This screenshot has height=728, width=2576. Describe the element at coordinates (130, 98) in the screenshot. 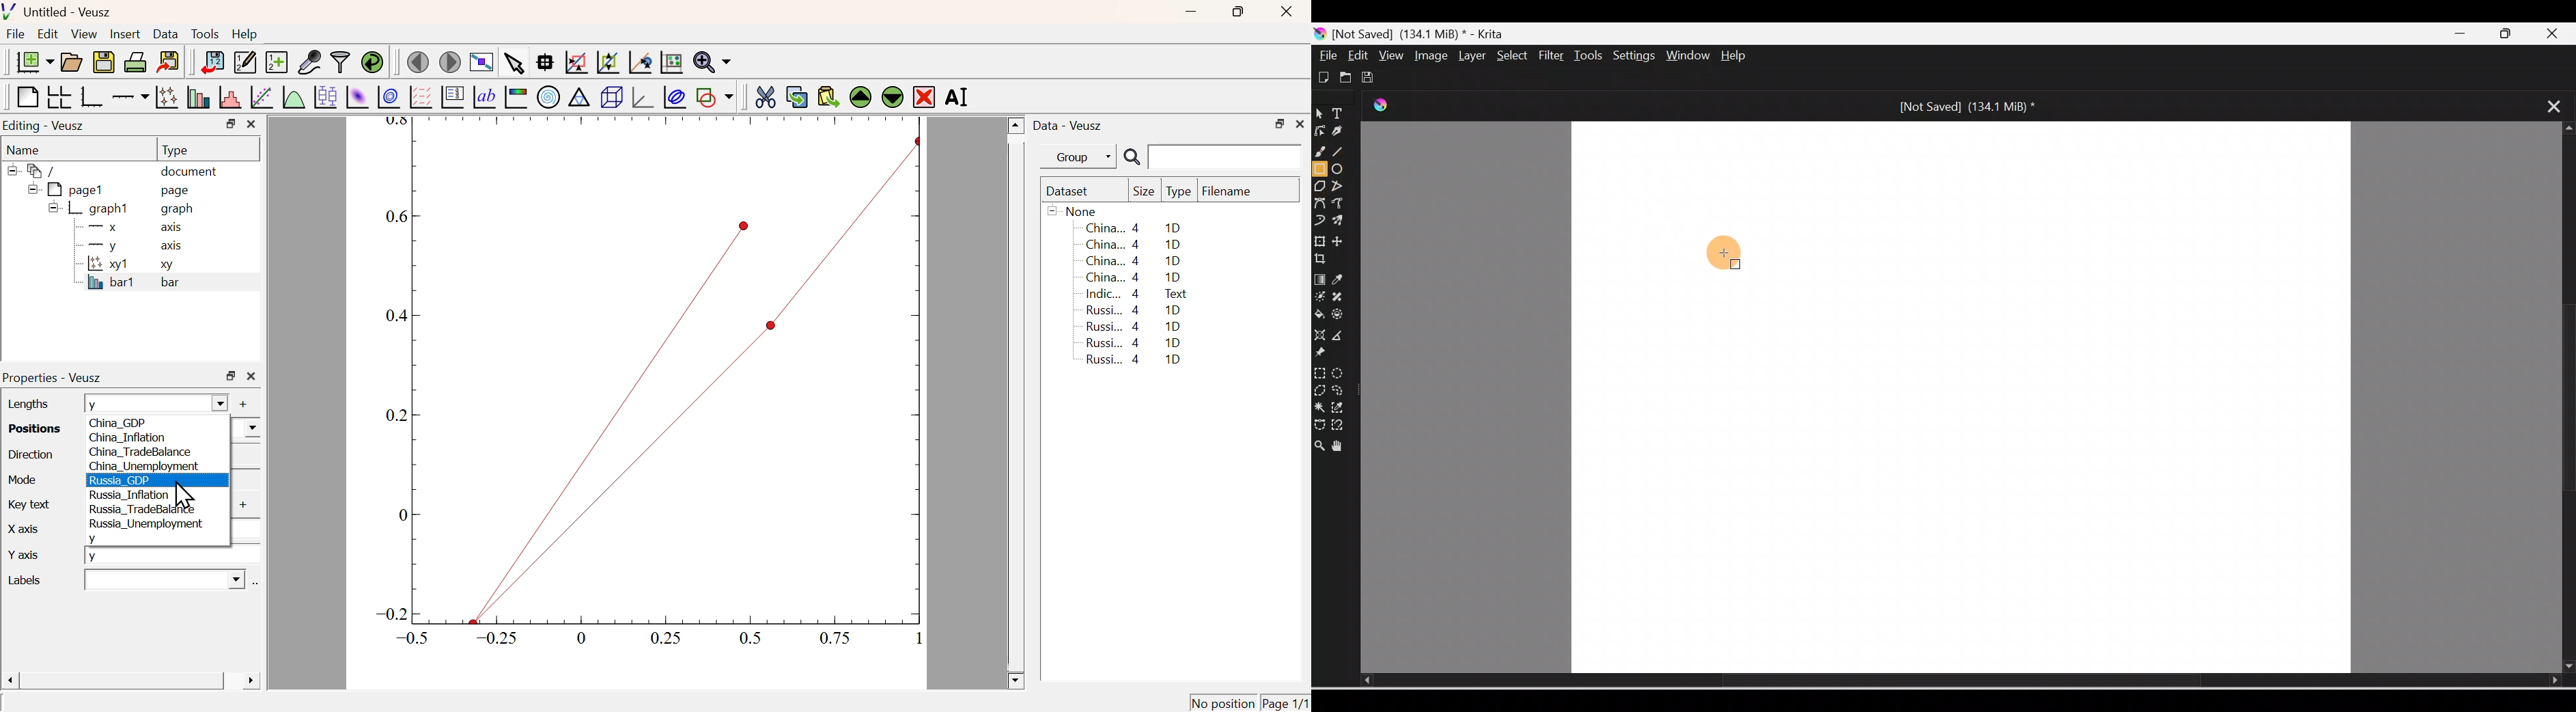

I see `Add an axis to a plot` at that location.